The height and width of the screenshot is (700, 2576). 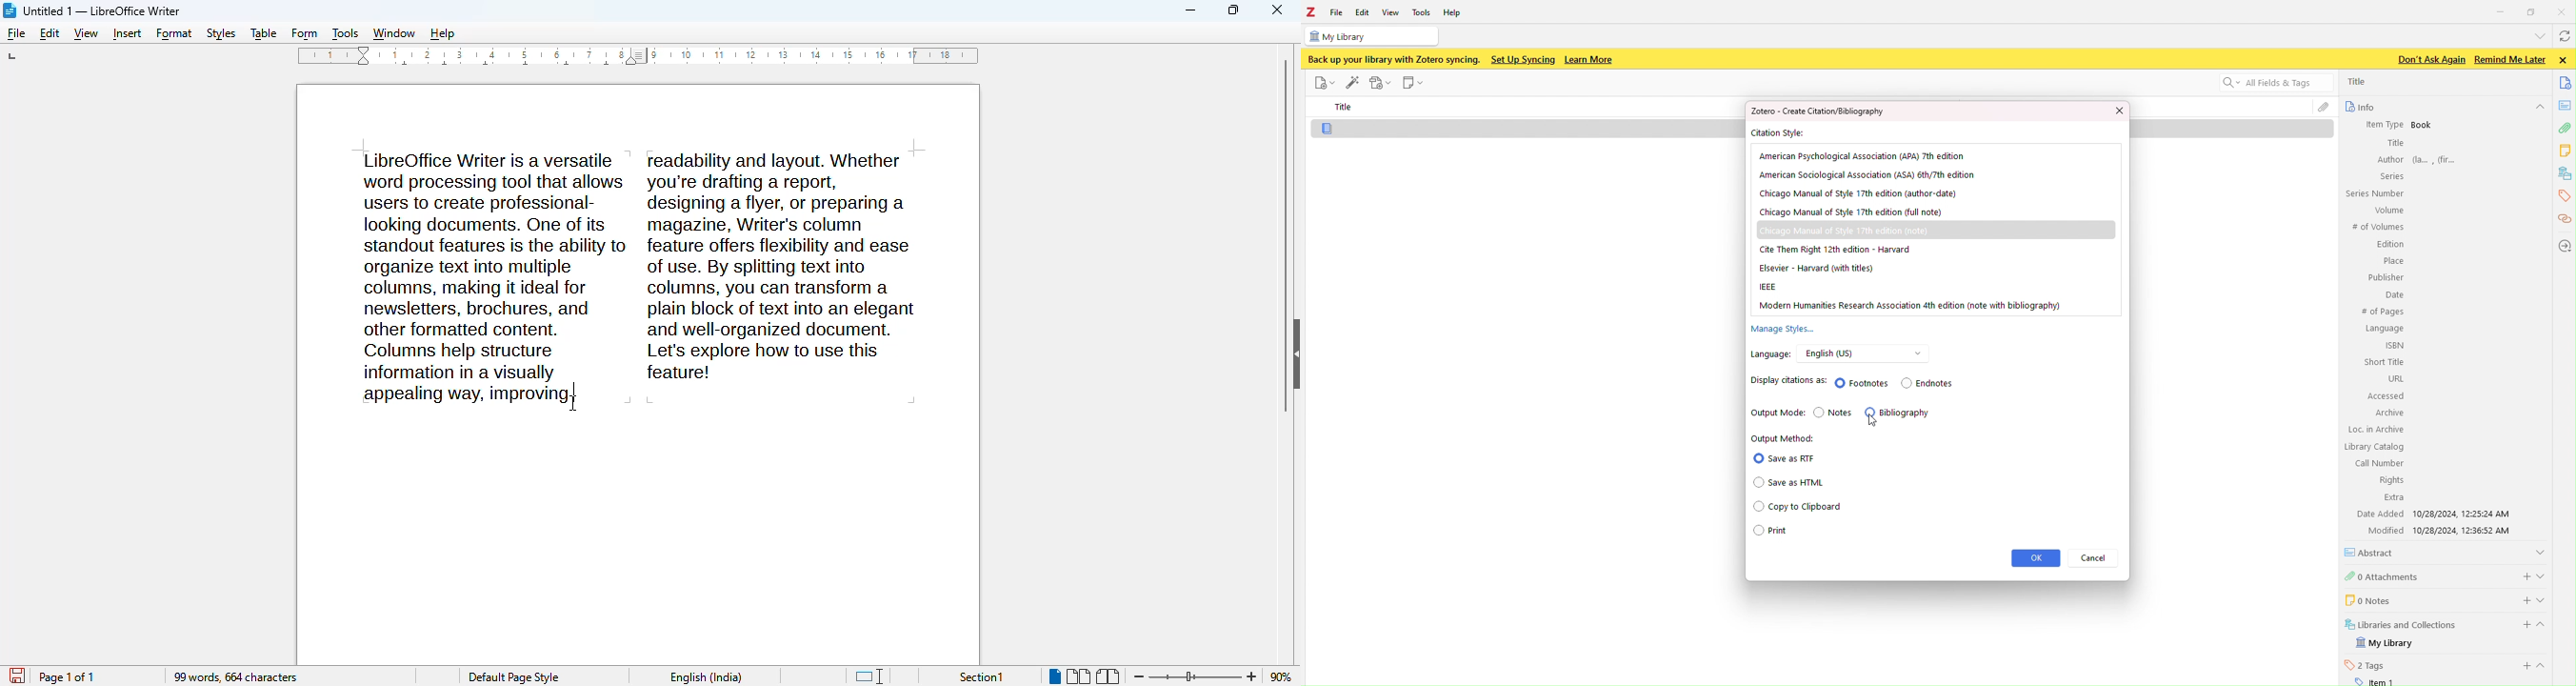 I want to click on page 1 of 1, so click(x=68, y=677).